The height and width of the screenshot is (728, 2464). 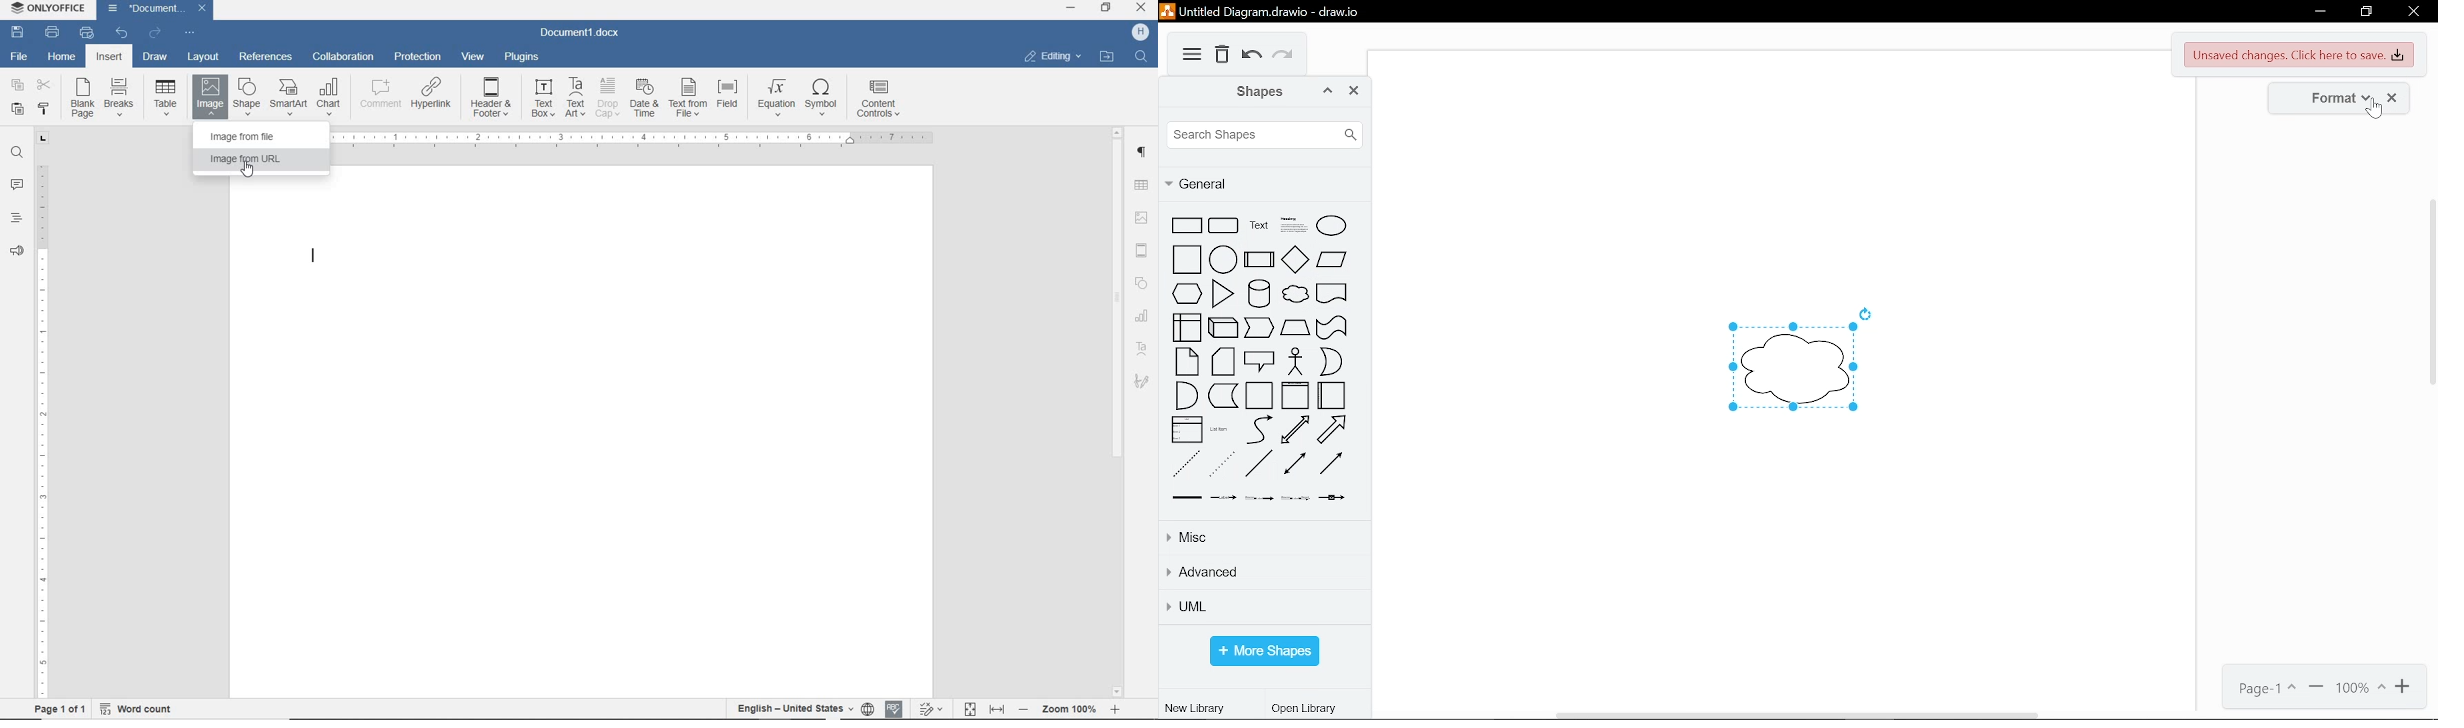 I want to click on image, so click(x=1143, y=217).